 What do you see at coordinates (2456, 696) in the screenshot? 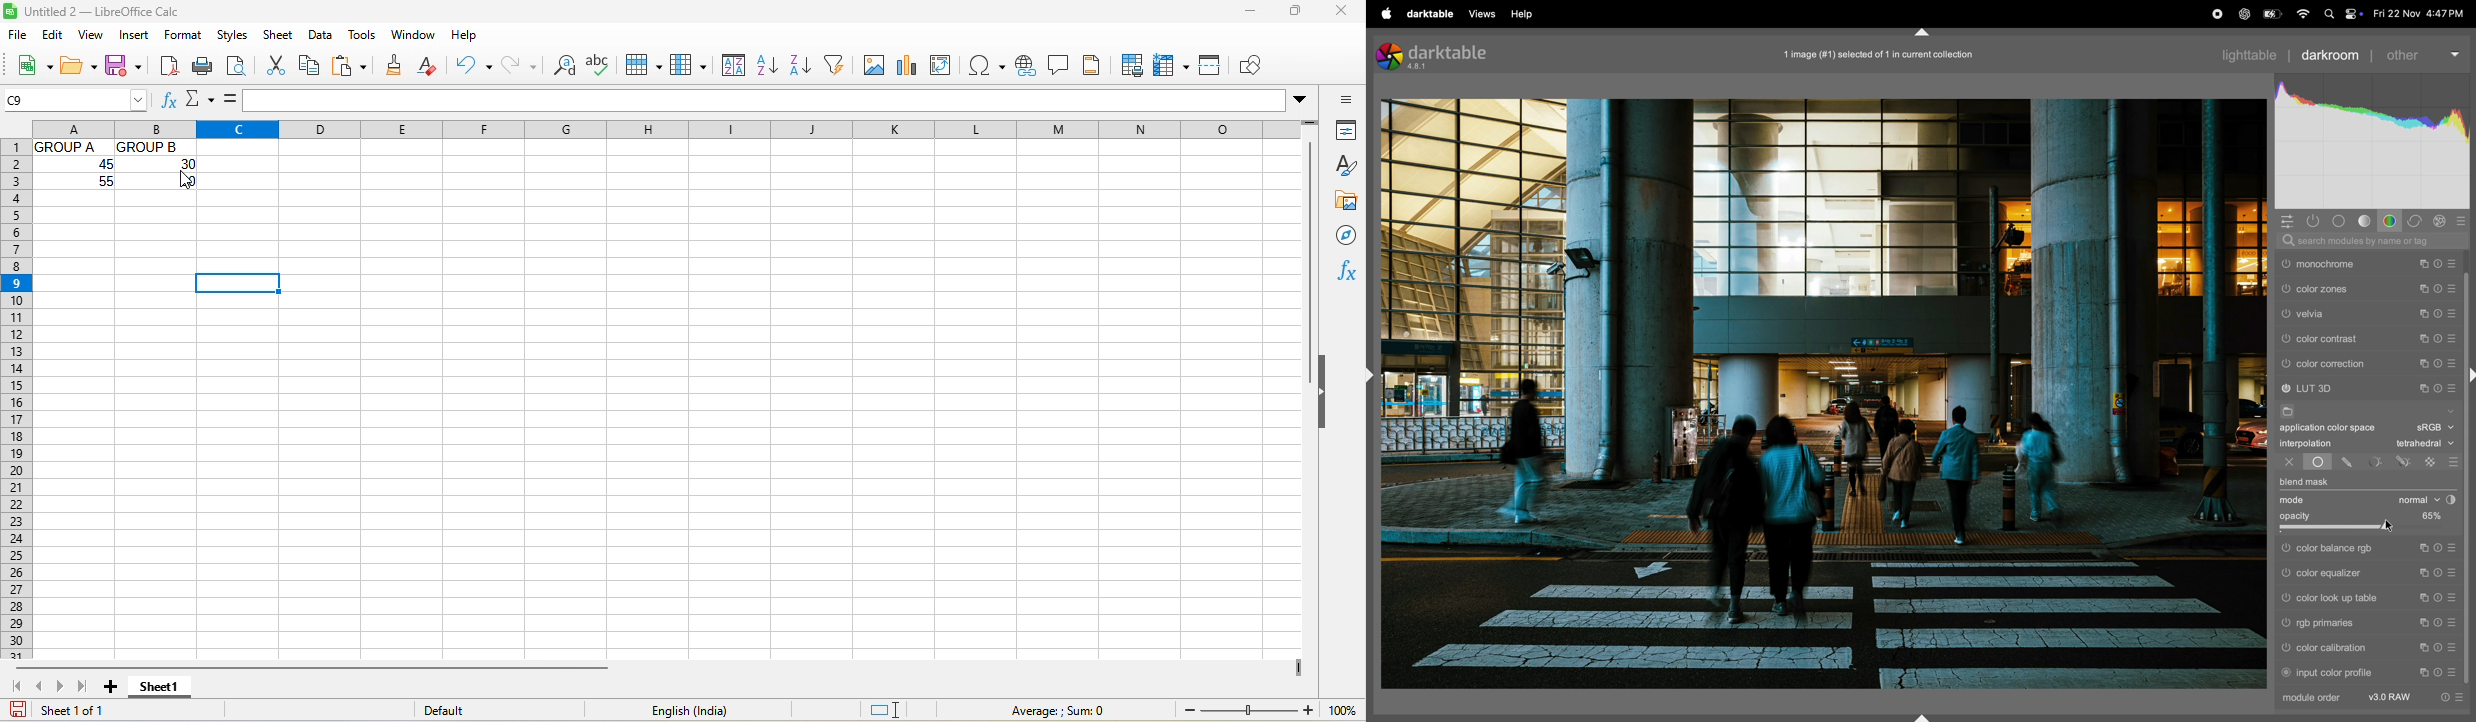
I see `info` at bounding box center [2456, 696].